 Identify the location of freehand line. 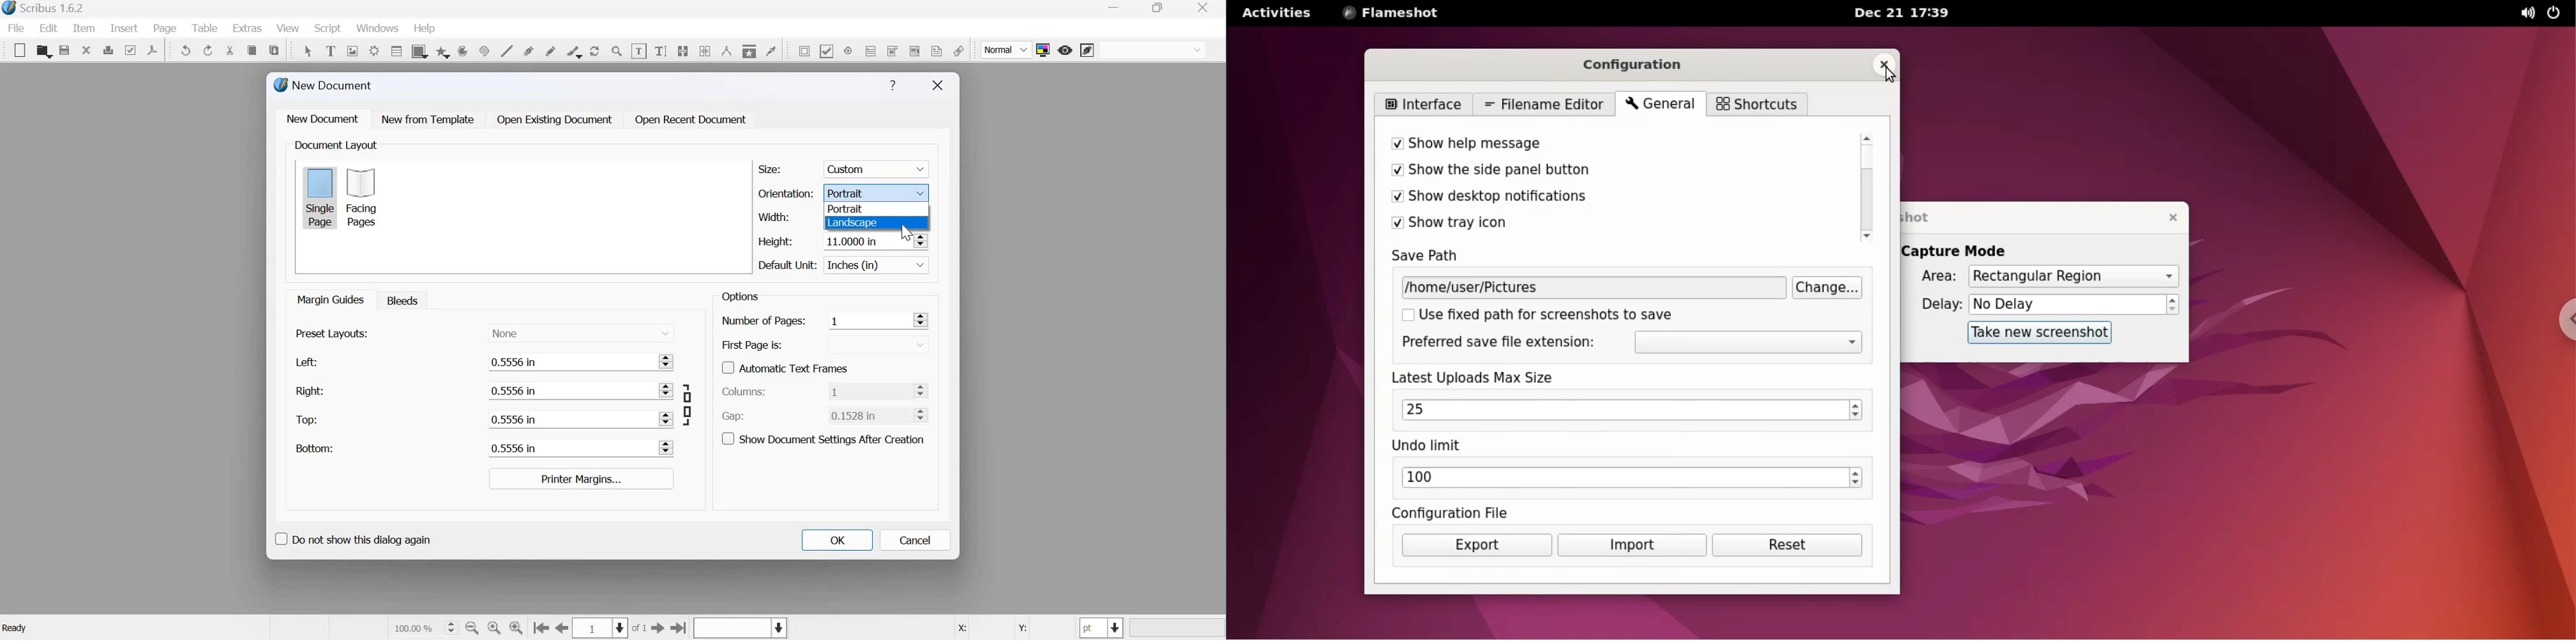
(551, 50).